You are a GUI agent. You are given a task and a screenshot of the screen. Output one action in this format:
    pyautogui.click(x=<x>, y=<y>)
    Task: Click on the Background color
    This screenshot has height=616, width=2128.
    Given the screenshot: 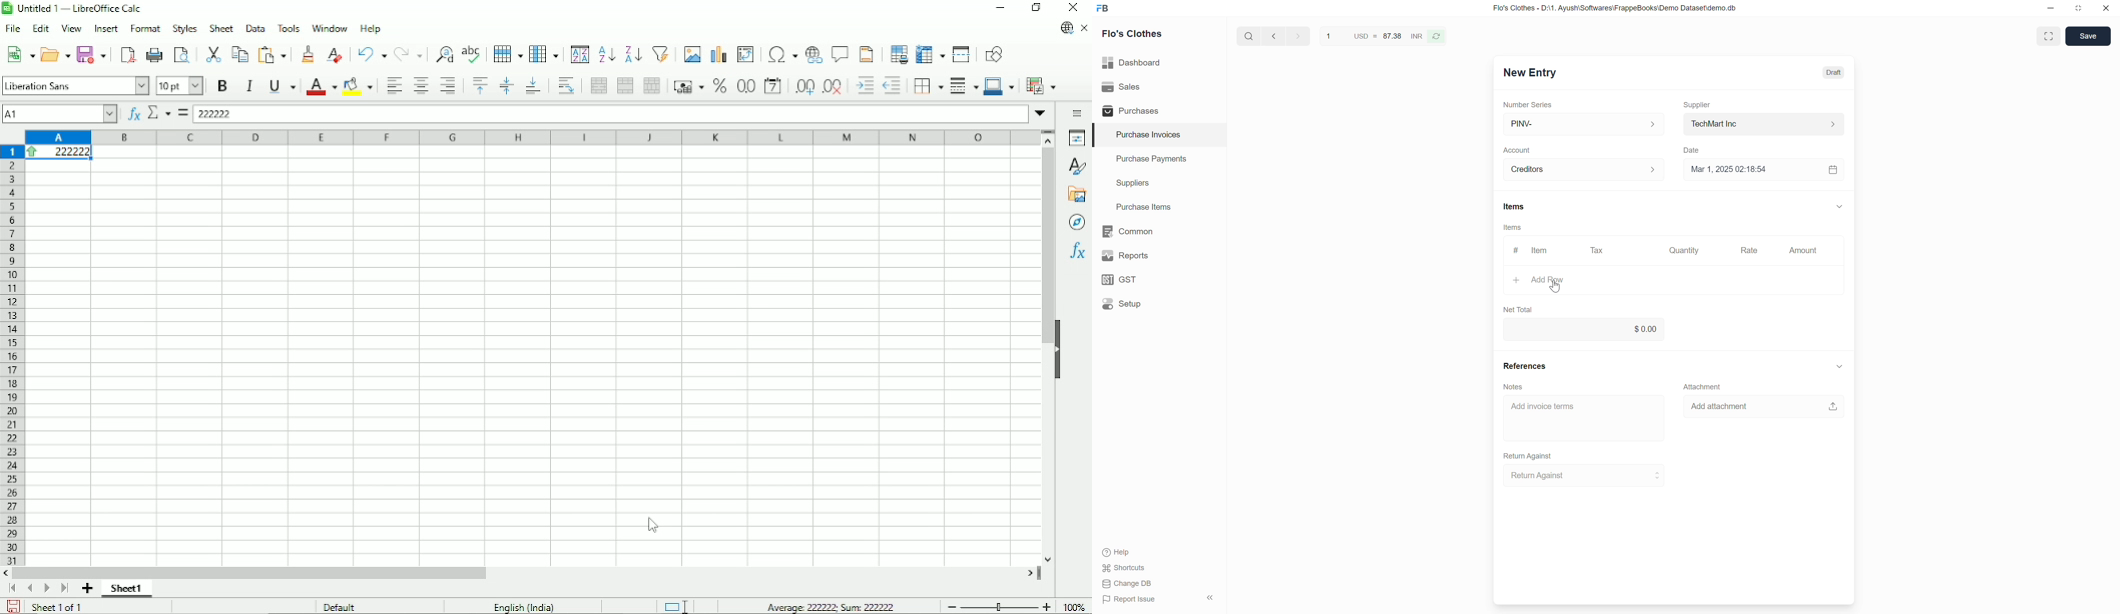 What is the action you would take?
    pyautogui.click(x=360, y=86)
    